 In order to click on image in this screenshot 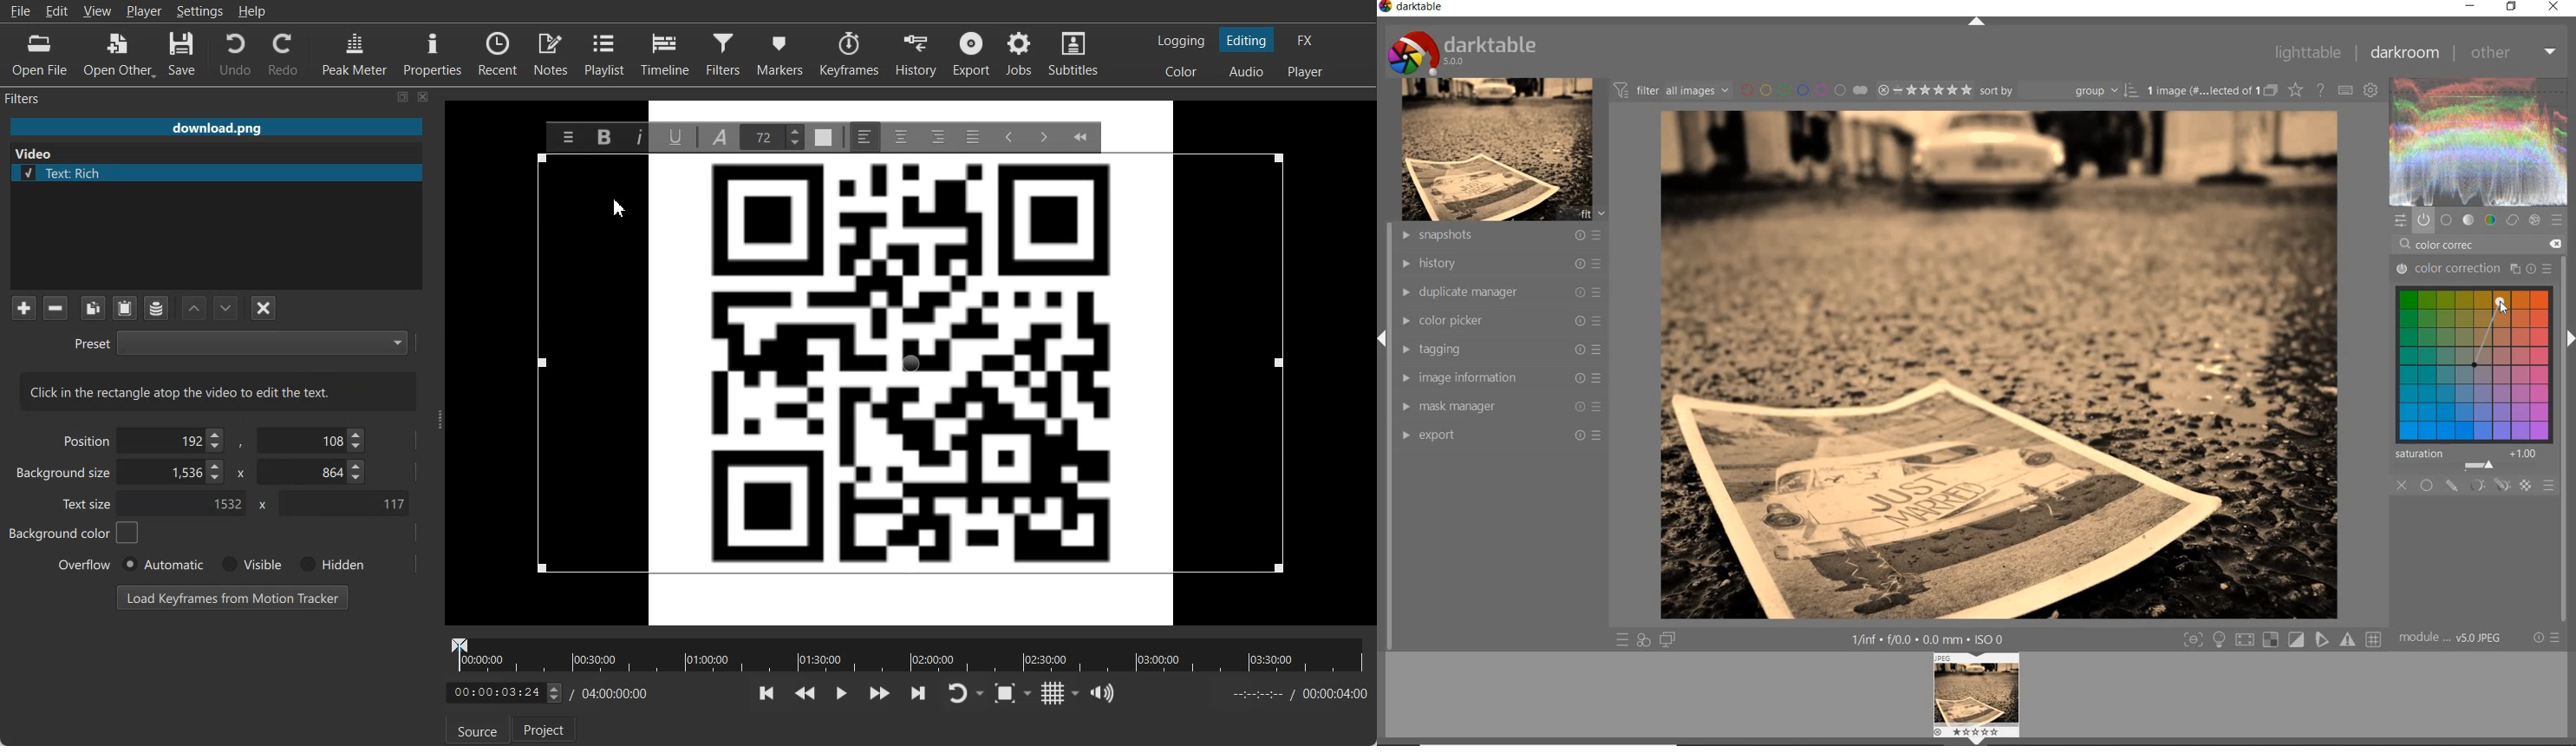, I will do `click(1497, 150)`.